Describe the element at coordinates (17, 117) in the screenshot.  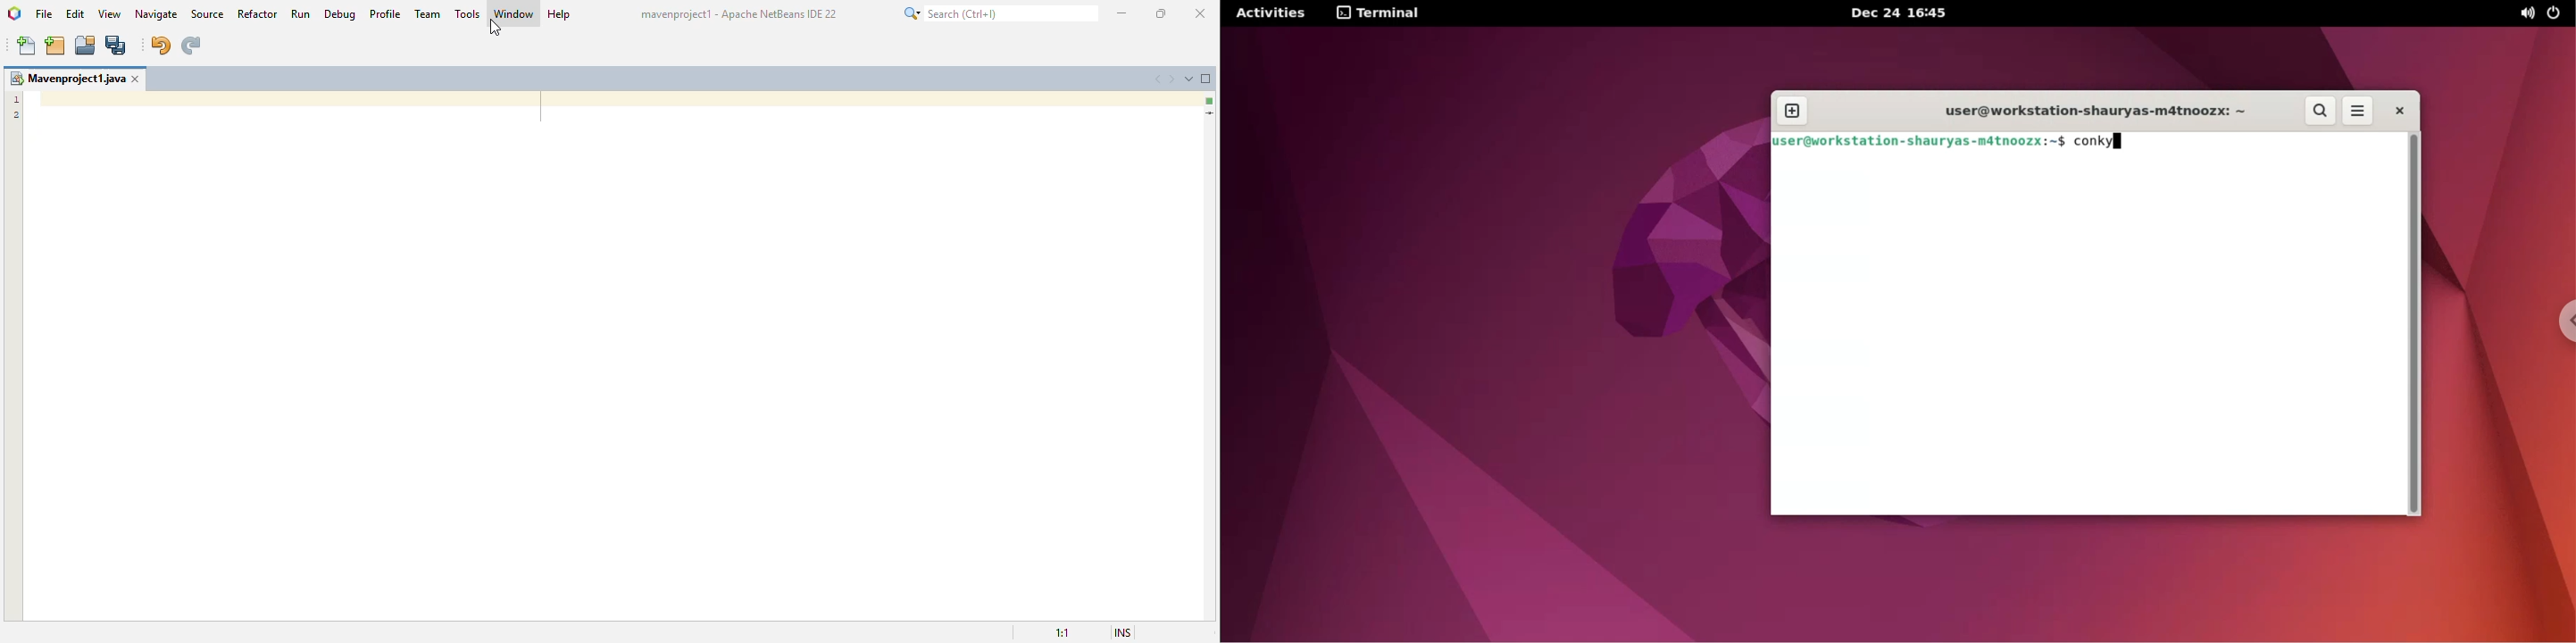
I see `2` at that location.